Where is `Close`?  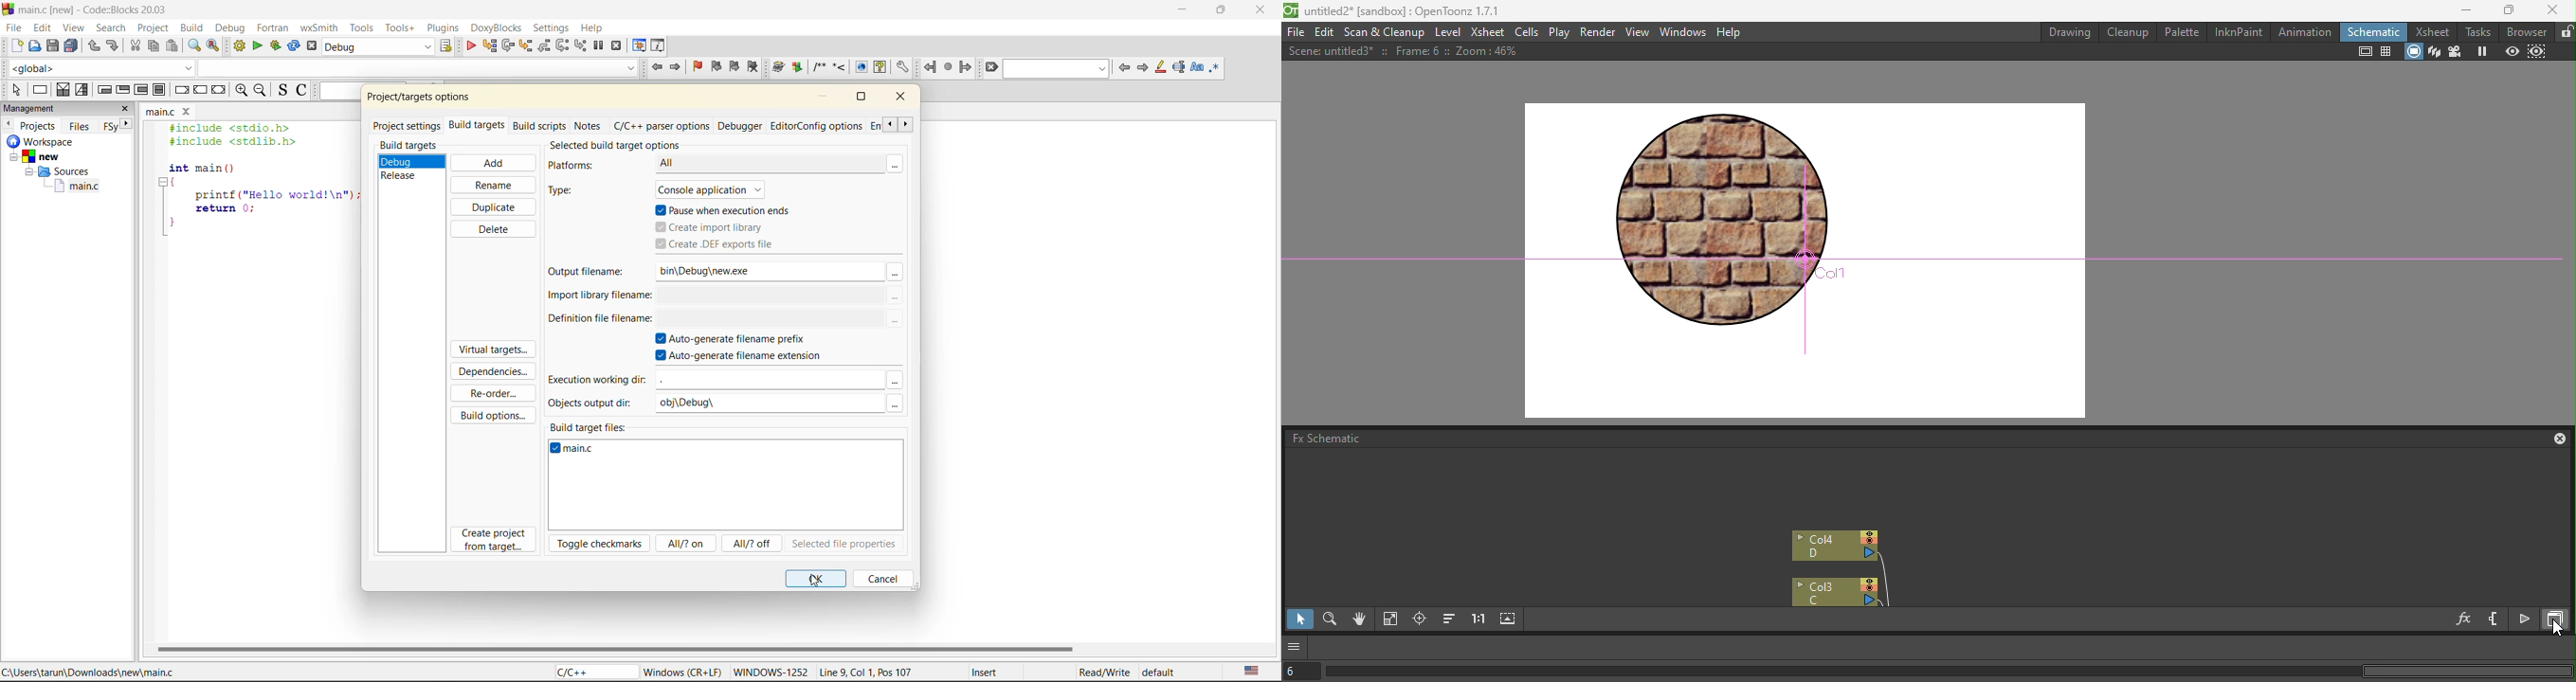
Close is located at coordinates (2553, 9).